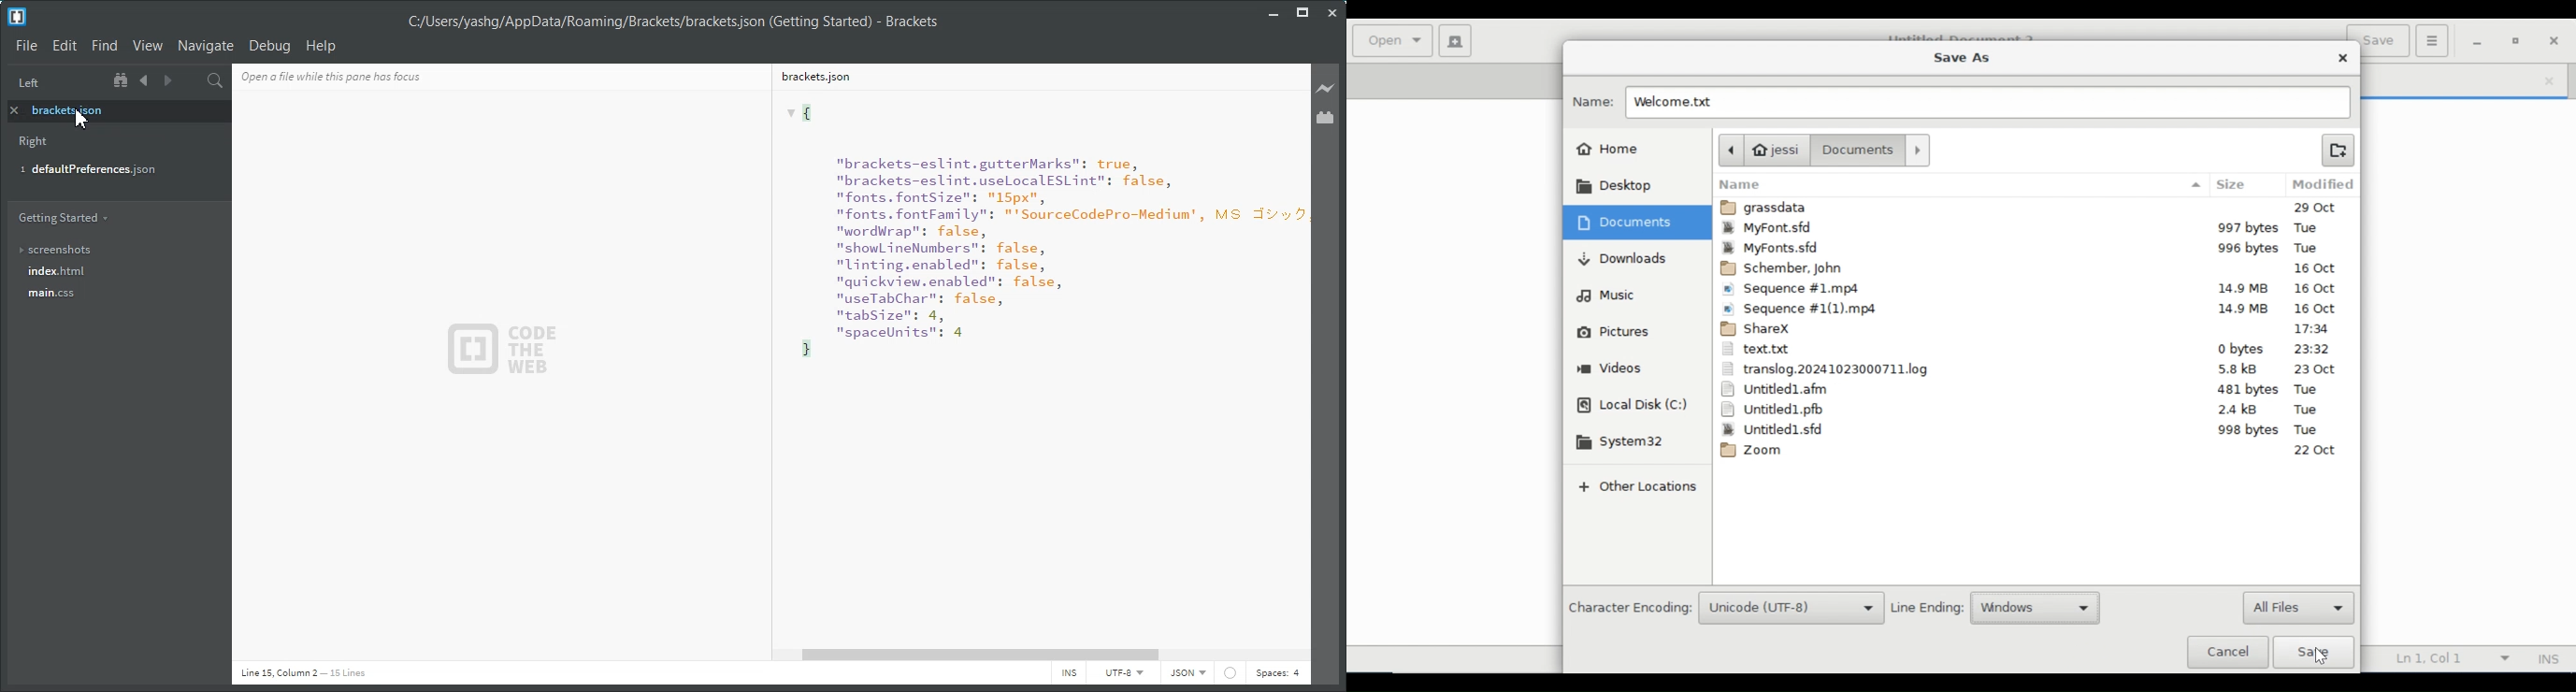 This screenshot has height=700, width=2576. Describe the element at coordinates (2031, 429) in the screenshot. I see `Untitled1.sfd` at that location.